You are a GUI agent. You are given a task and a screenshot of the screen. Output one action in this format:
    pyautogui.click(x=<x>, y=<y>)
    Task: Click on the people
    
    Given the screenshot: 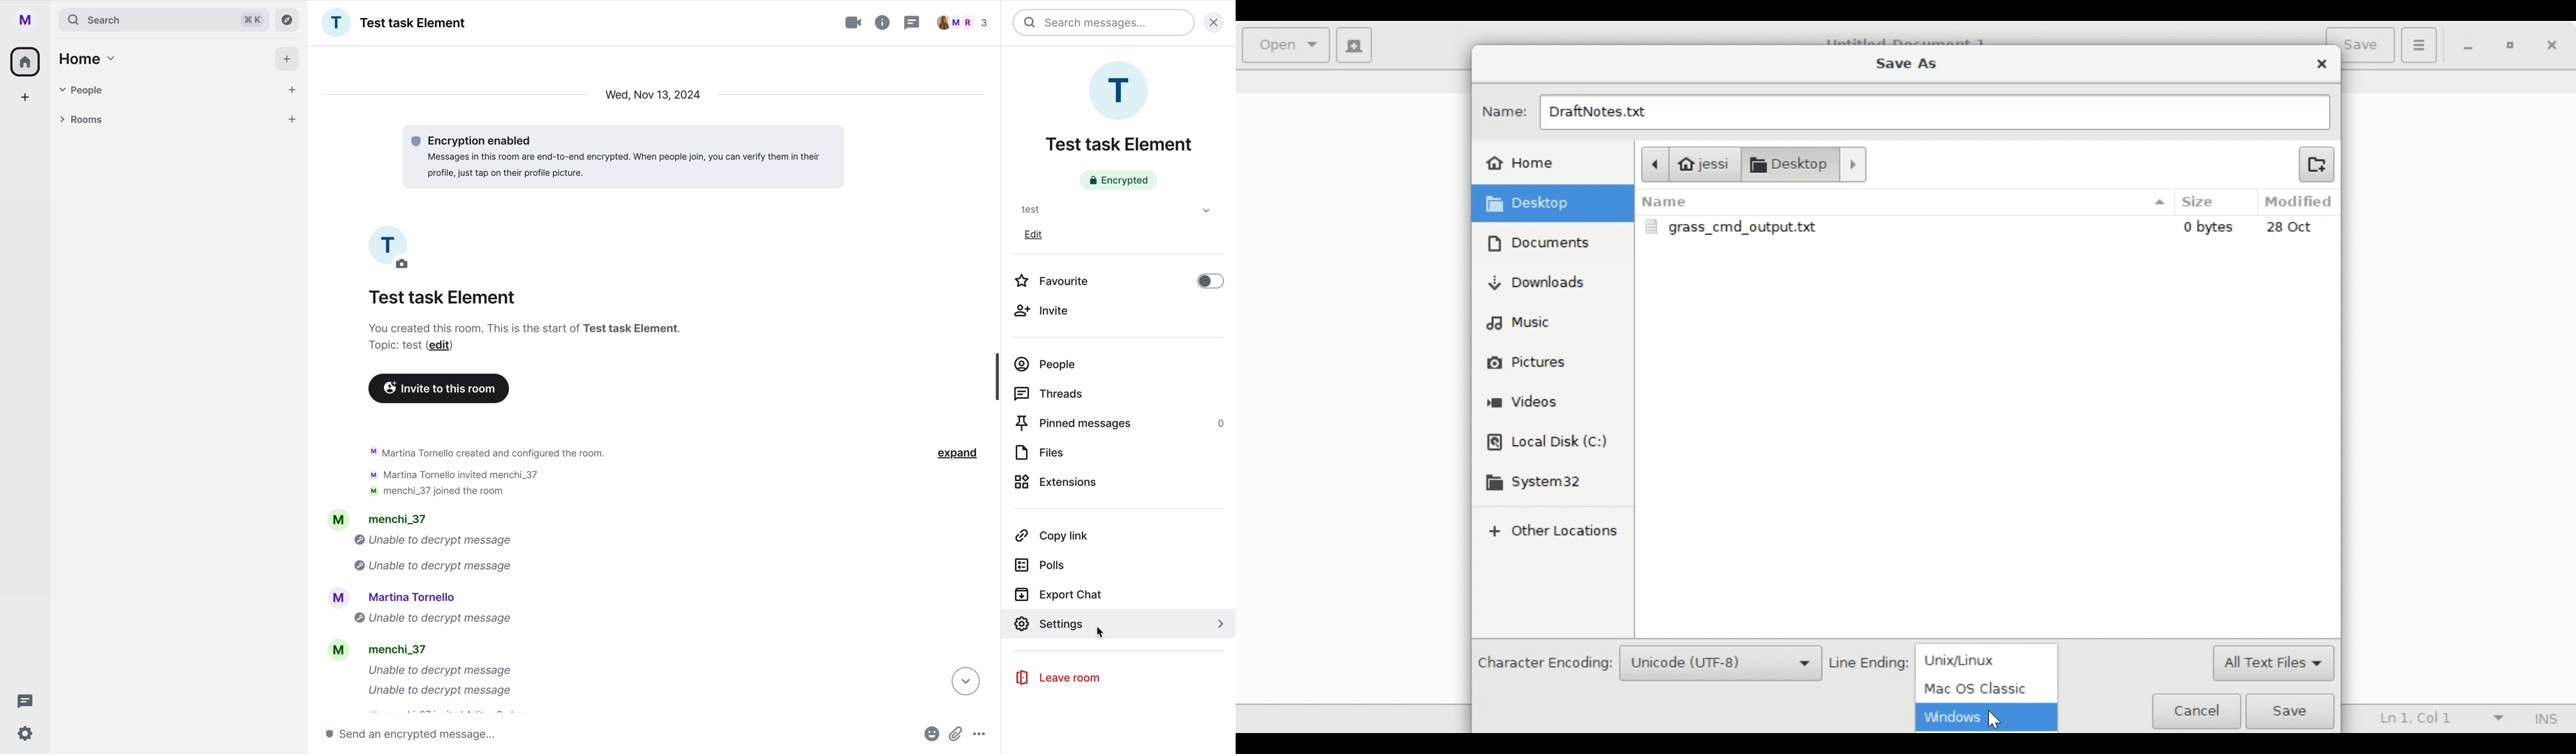 What is the action you would take?
    pyautogui.click(x=966, y=22)
    